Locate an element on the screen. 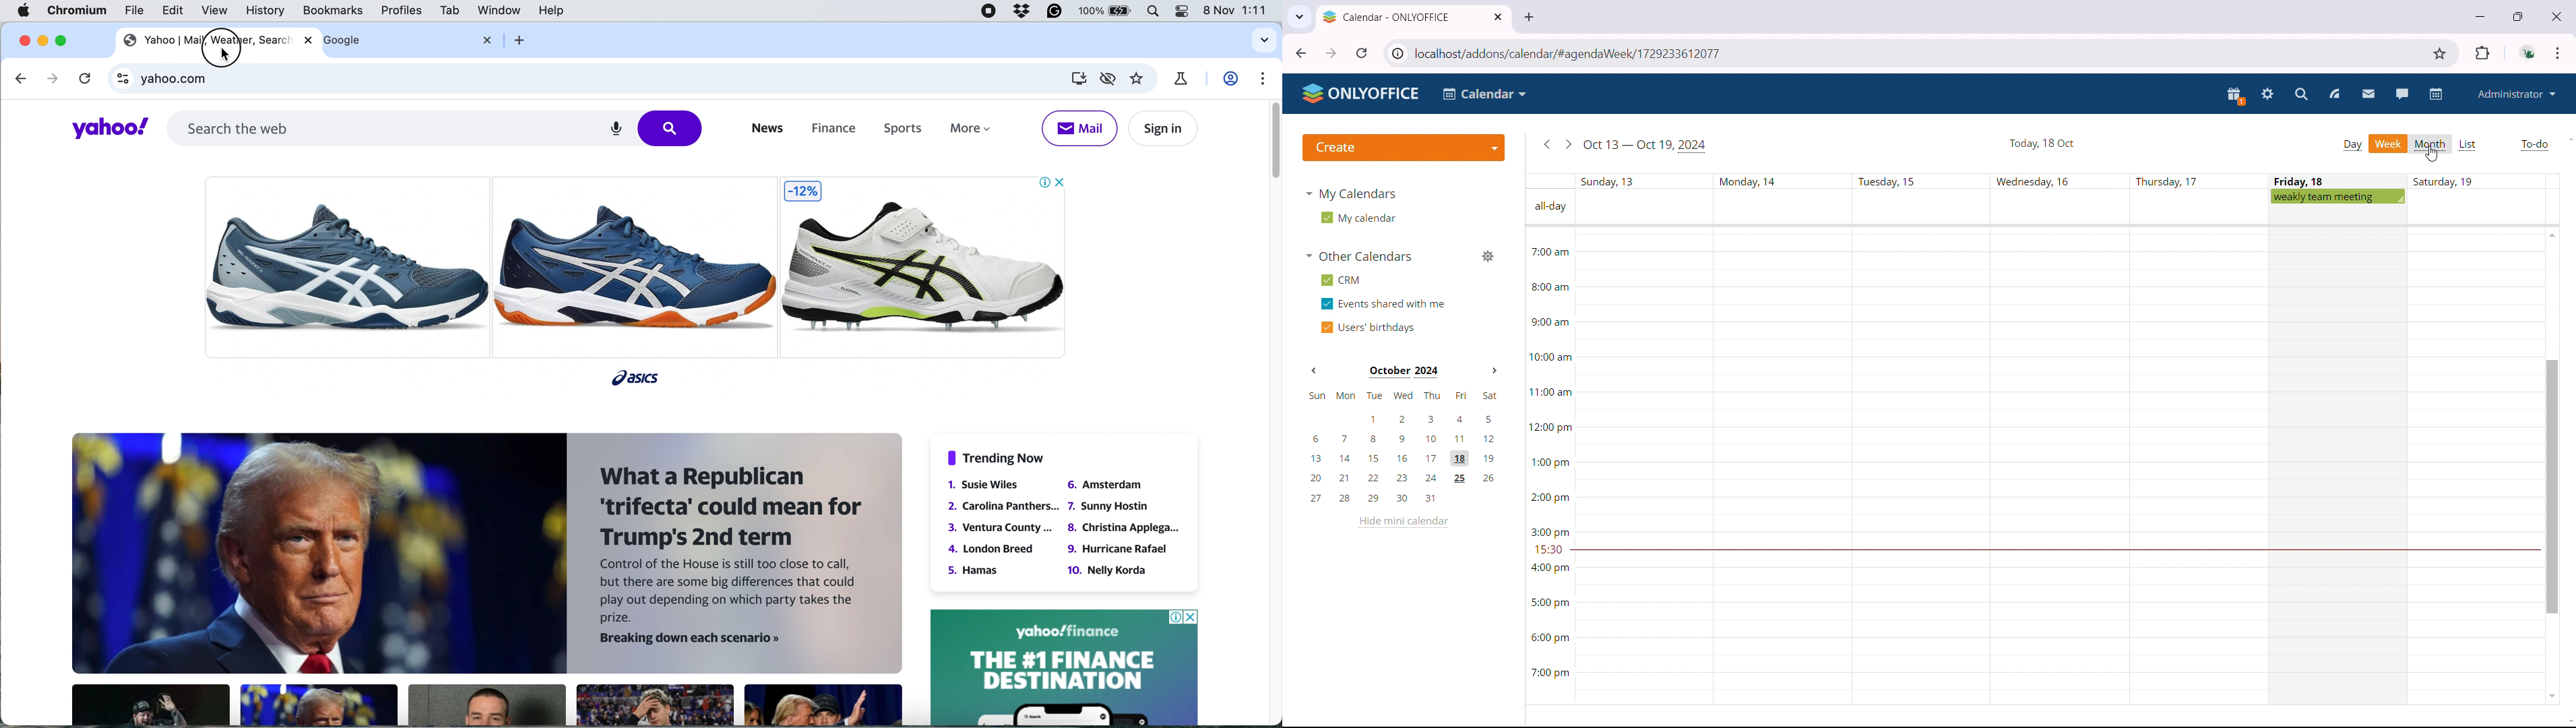 The height and width of the screenshot is (728, 2576). § Trending Now

1. Susie Wiles 6. Amsterdam

2. Carolina Panthers... 7. Sunny Hostin

3. Ventura County... 8. Christina Applega...
4. London Breed 9. Hurricane Rafael
5. Hamas 10. Nelly Korda is located at coordinates (1067, 517).